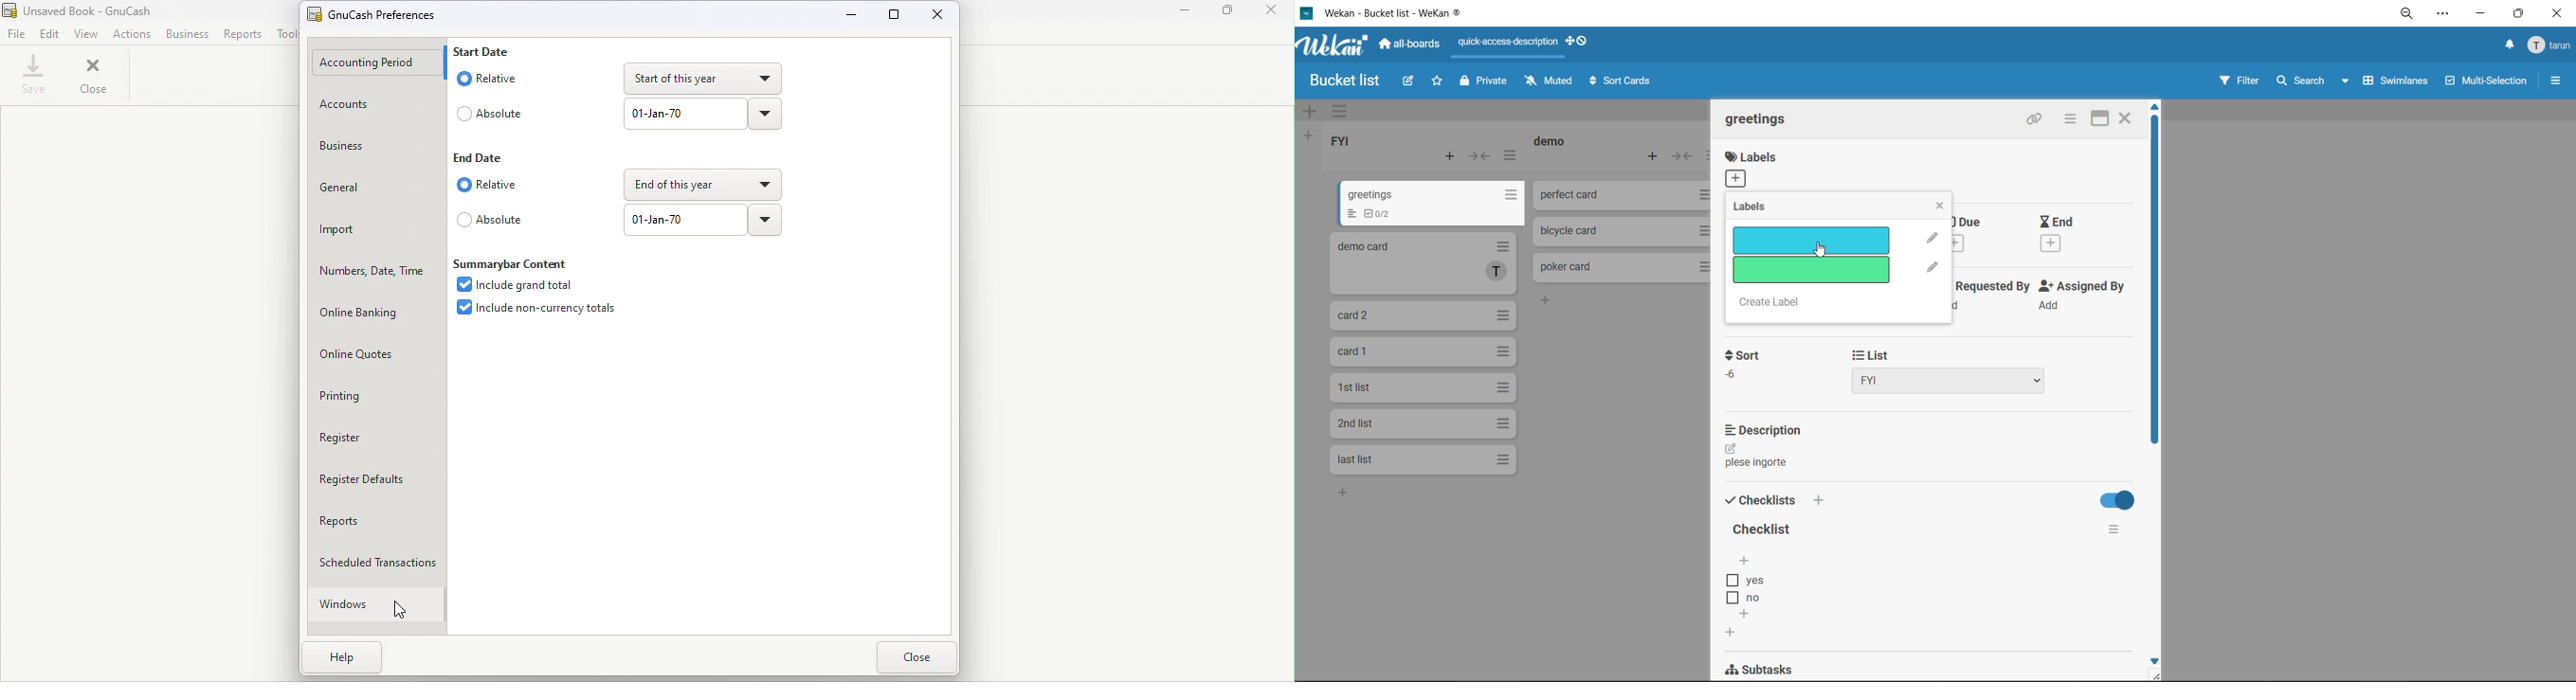 This screenshot has width=2576, height=700. I want to click on settings, so click(2446, 15).